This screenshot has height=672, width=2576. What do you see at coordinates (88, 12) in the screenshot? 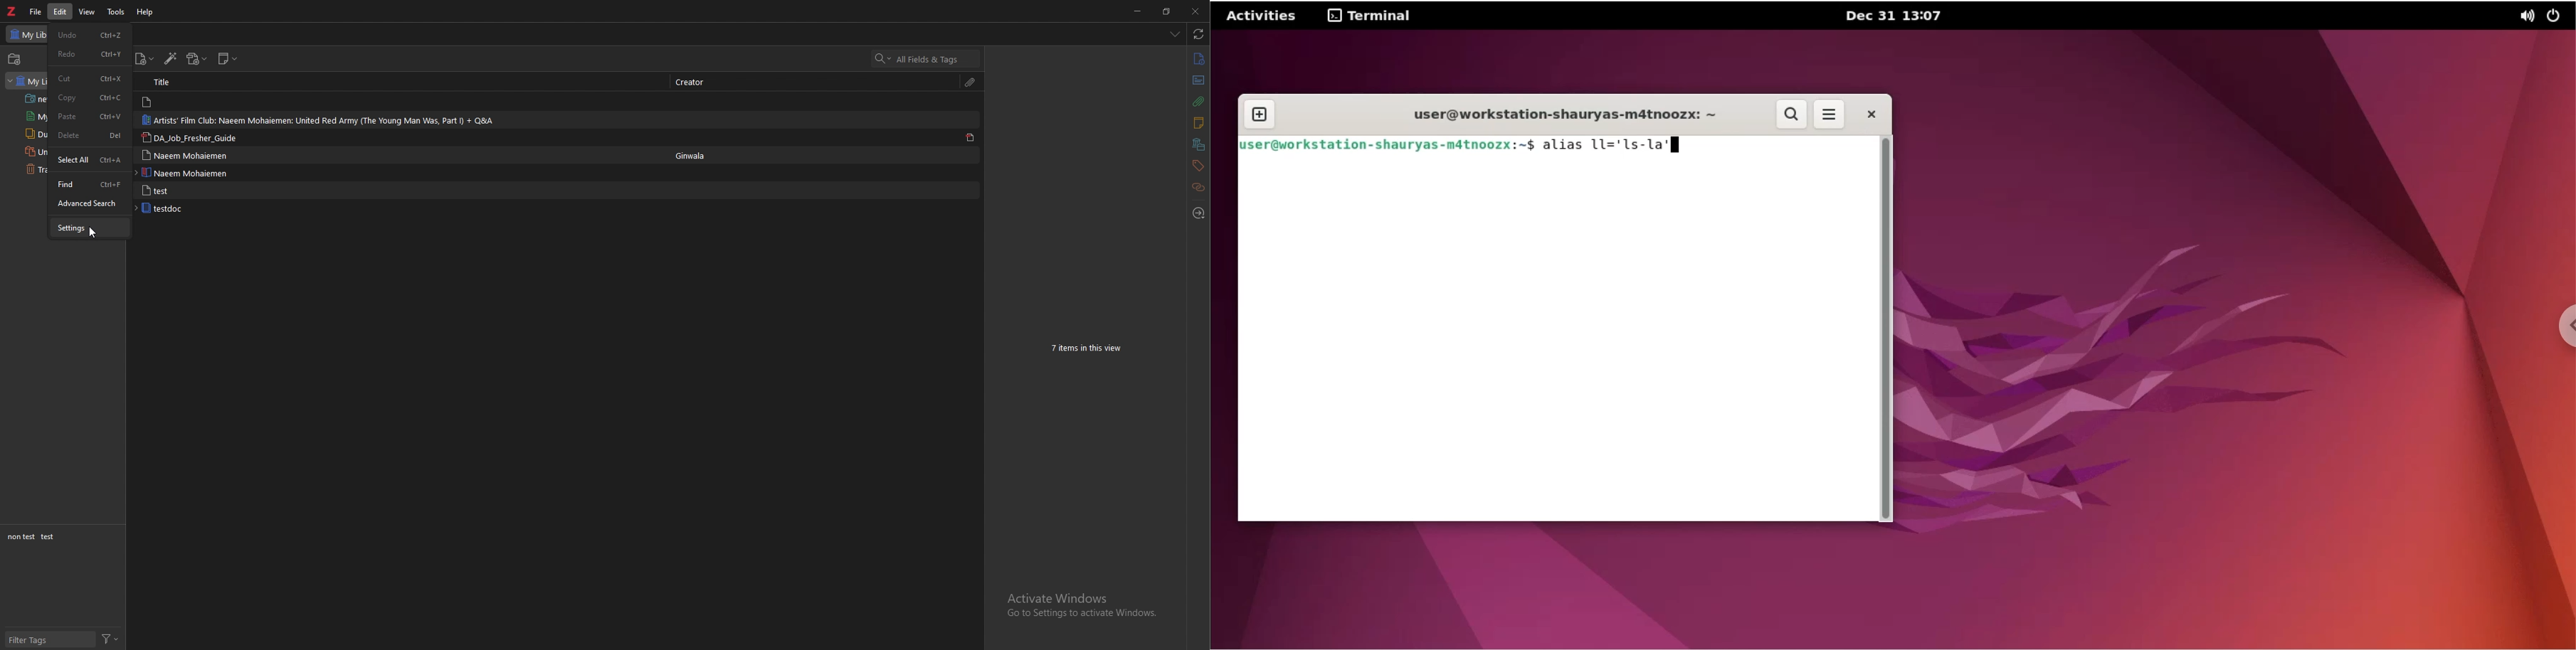
I see `view` at bounding box center [88, 12].